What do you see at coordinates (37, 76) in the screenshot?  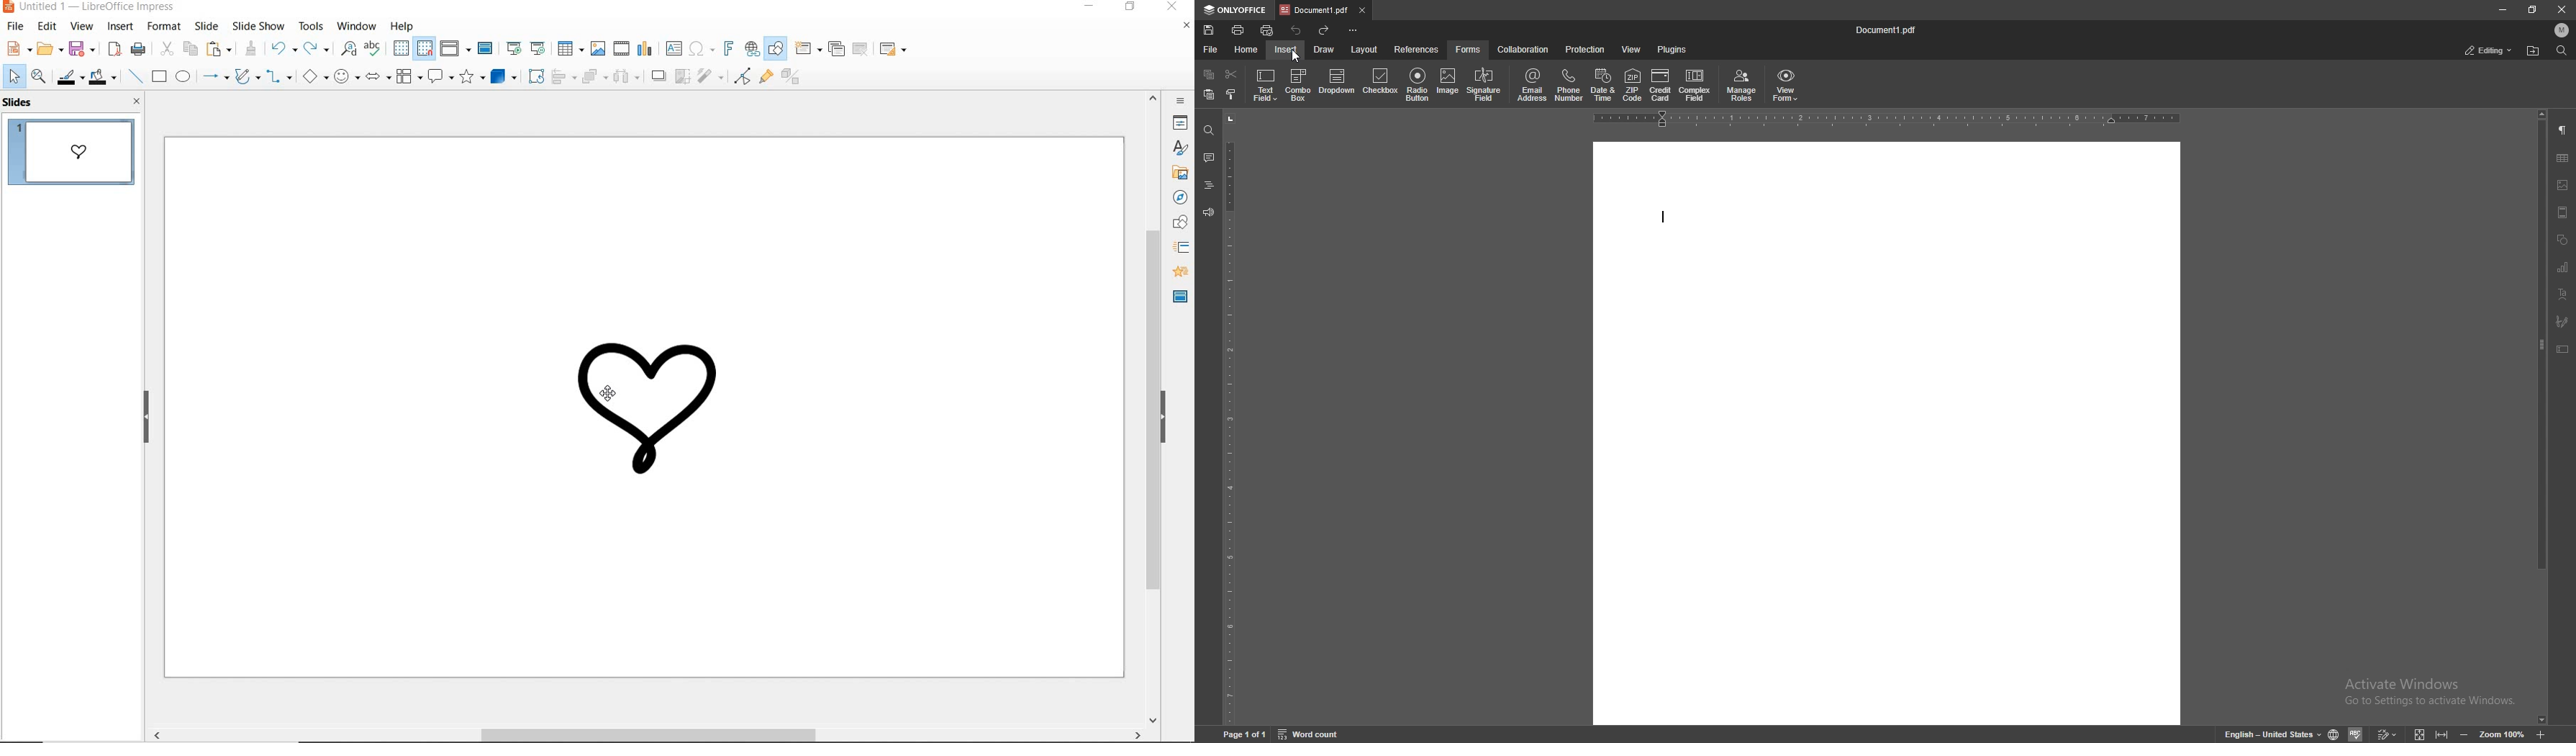 I see `zoom and pan` at bounding box center [37, 76].